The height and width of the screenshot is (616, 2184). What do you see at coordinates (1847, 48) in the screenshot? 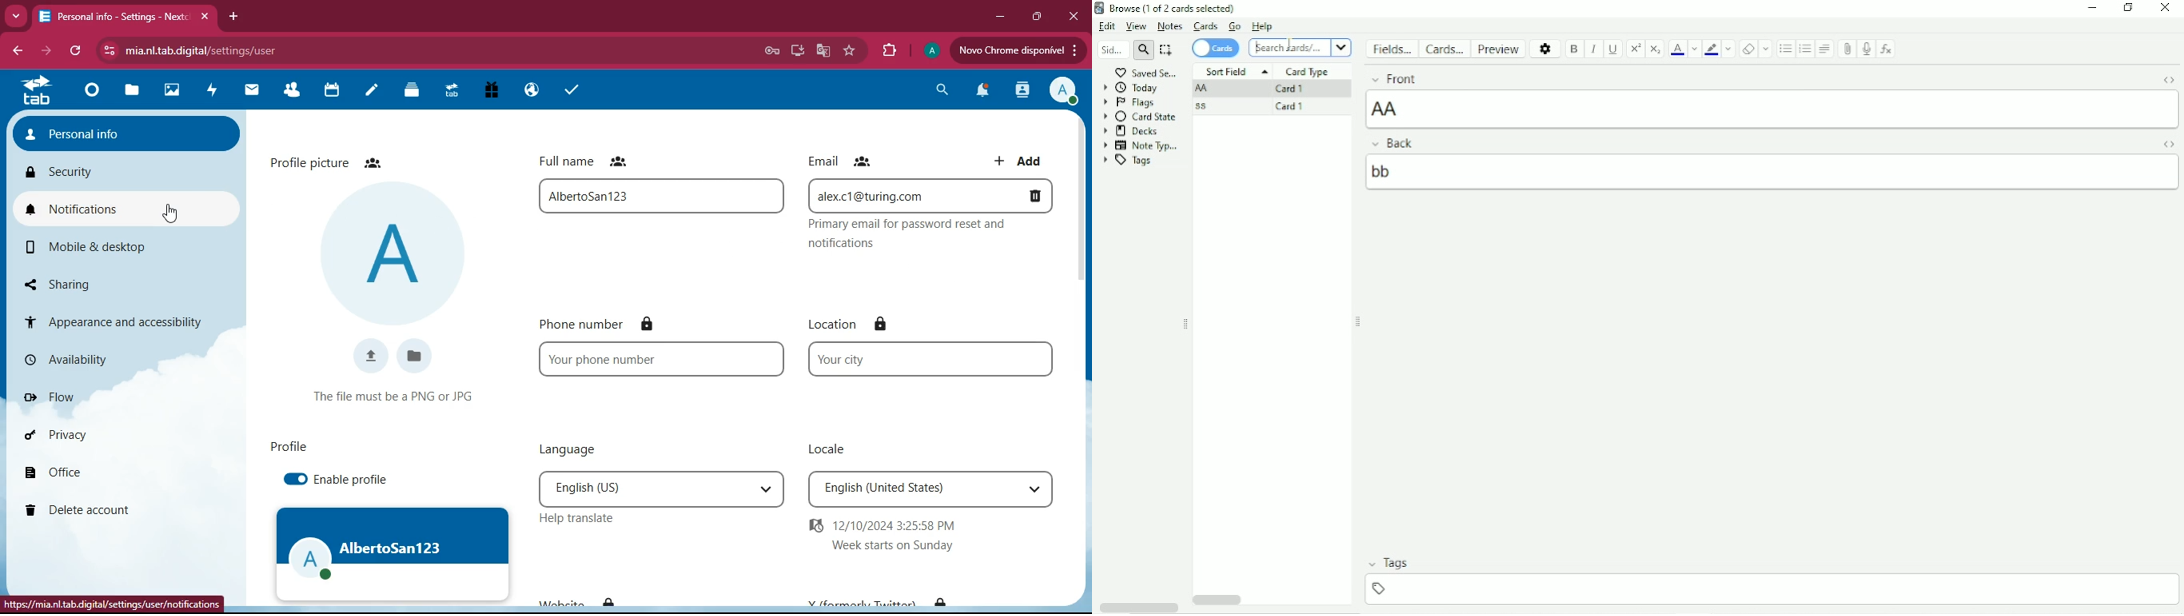
I see `Attach picture/audio/video` at bounding box center [1847, 48].